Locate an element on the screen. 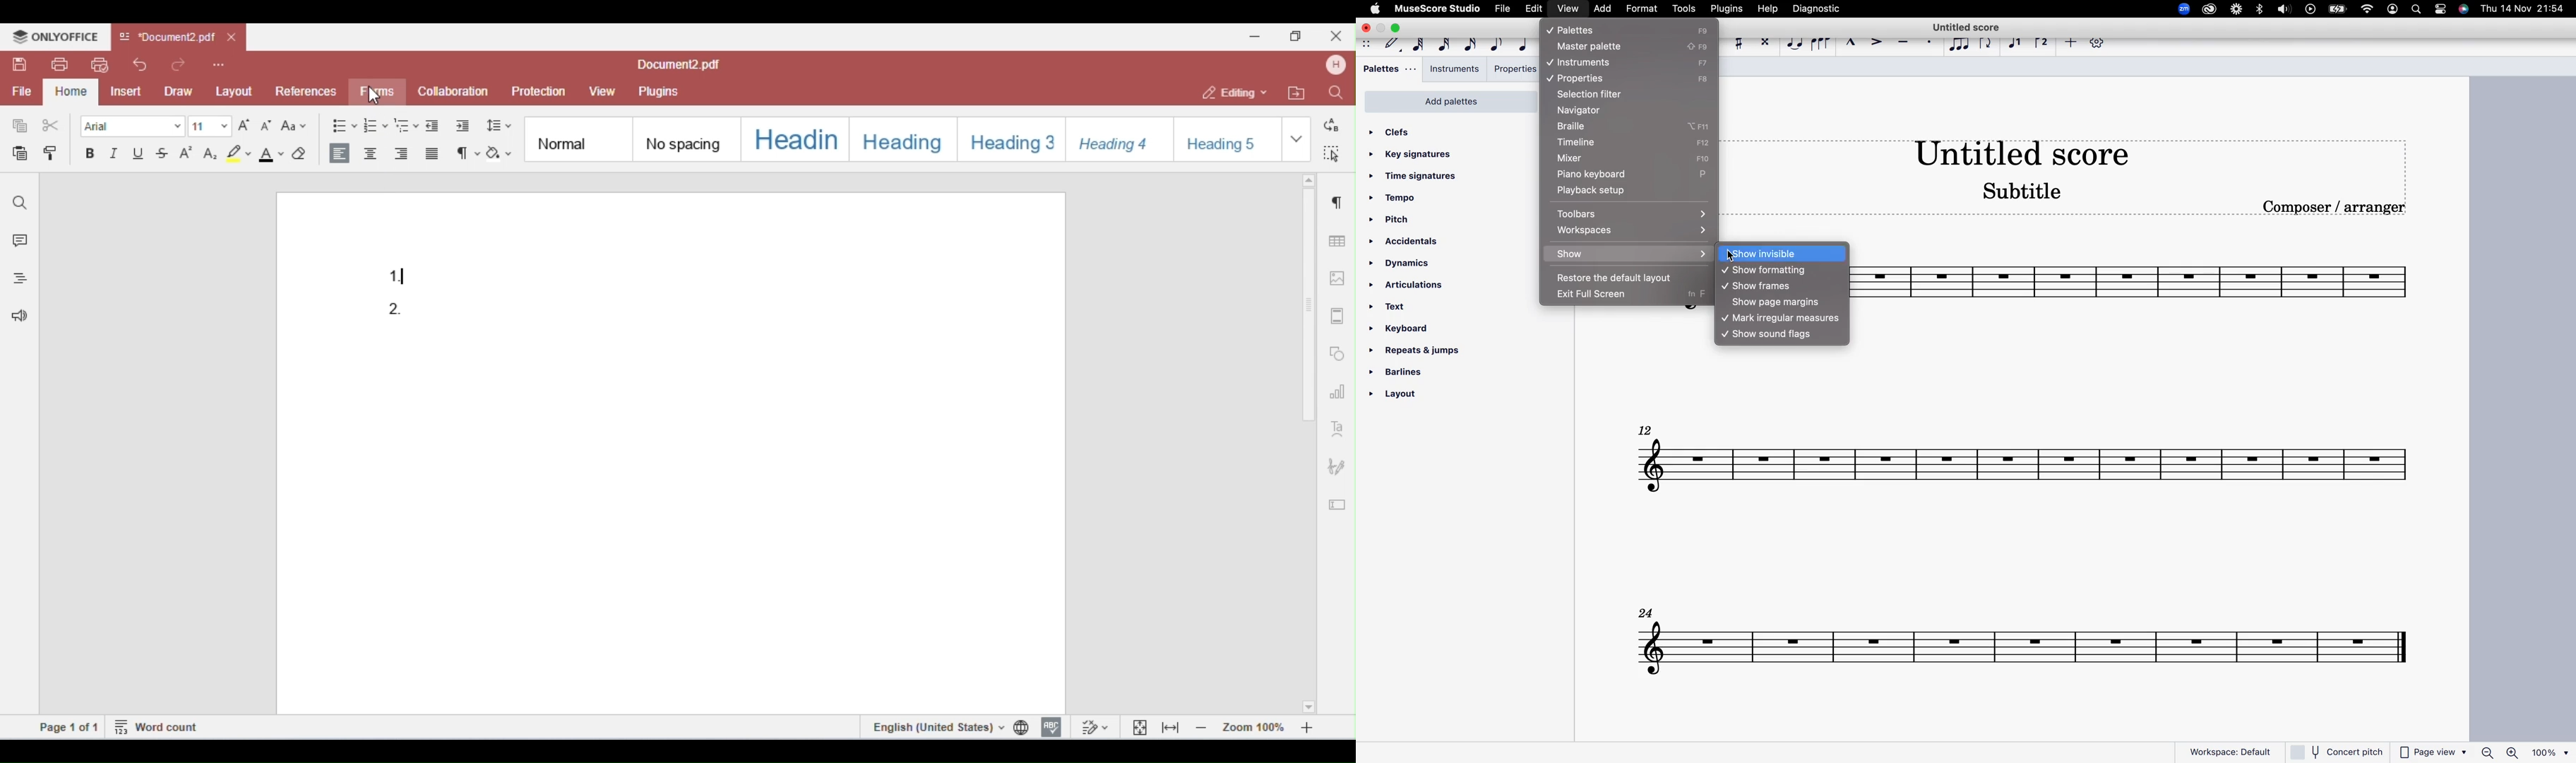 This screenshot has height=784, width=2576. wifi is located at coordinates (2367, 8).